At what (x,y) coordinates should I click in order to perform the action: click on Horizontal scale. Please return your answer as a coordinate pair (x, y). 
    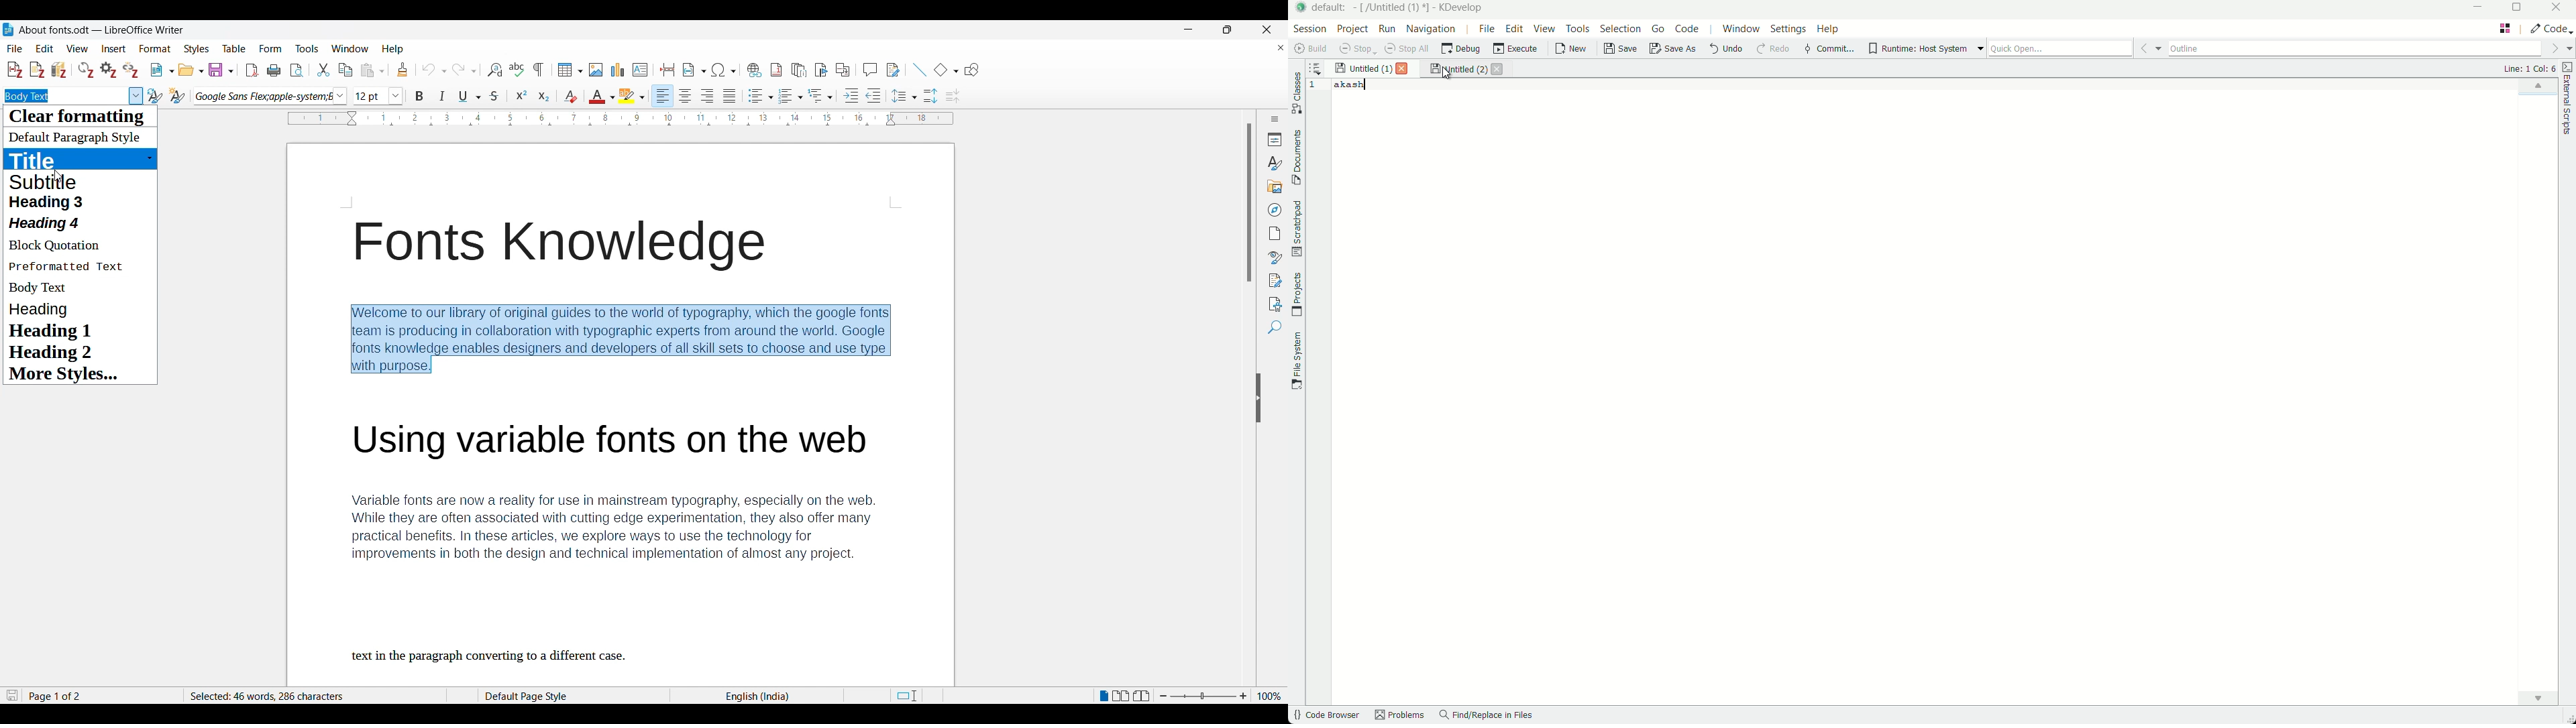
    Looking at the image, I should click on (621, 119).